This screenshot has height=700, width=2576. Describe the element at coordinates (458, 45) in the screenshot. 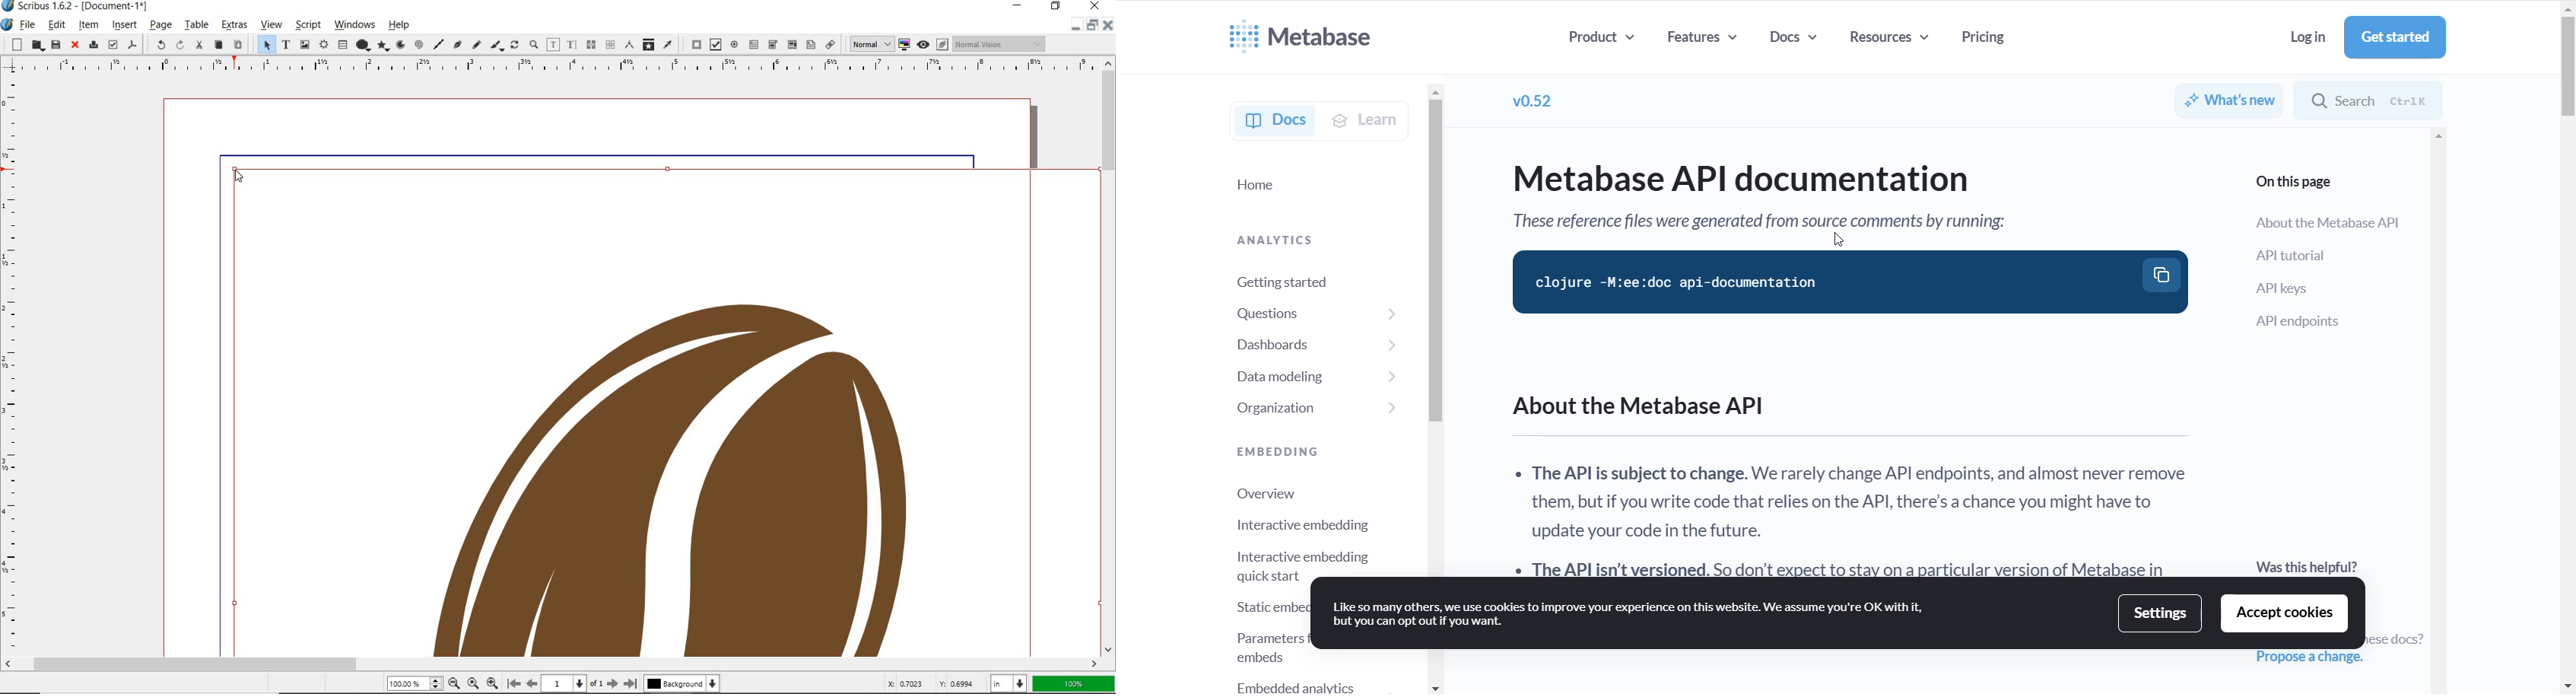

I see `Bezier curve` at that location.